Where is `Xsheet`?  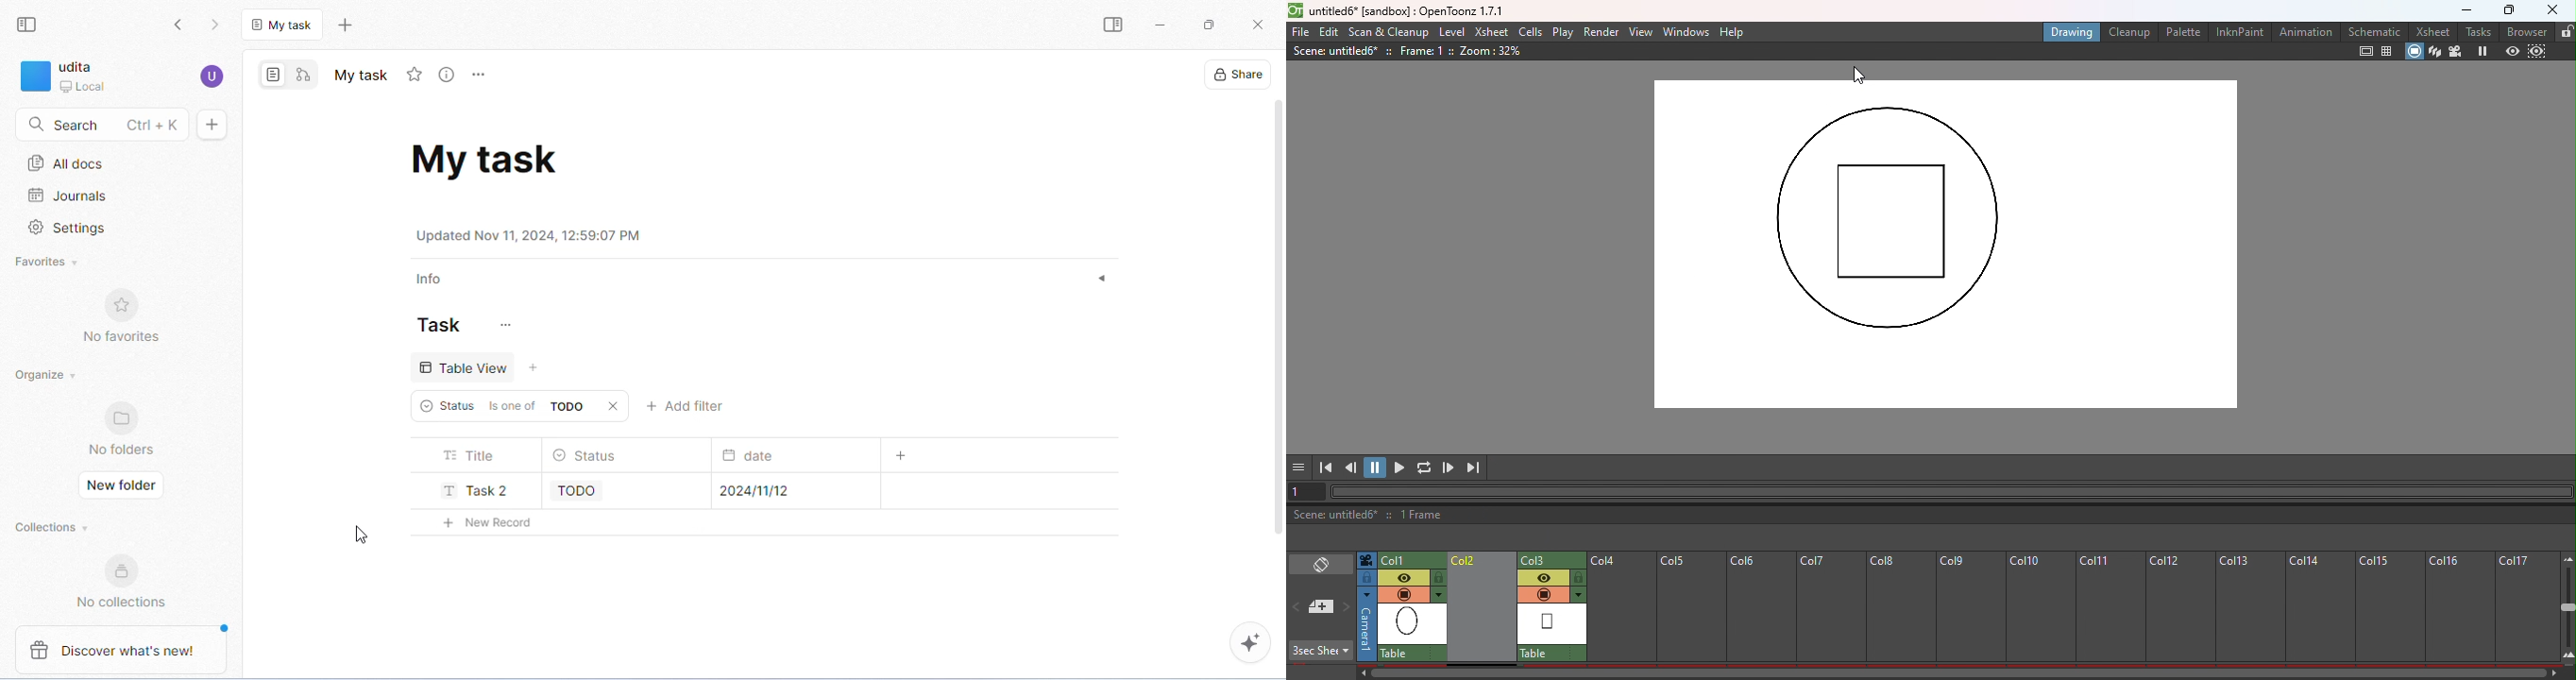
Xsheet is located at coordinates (2435, 30).